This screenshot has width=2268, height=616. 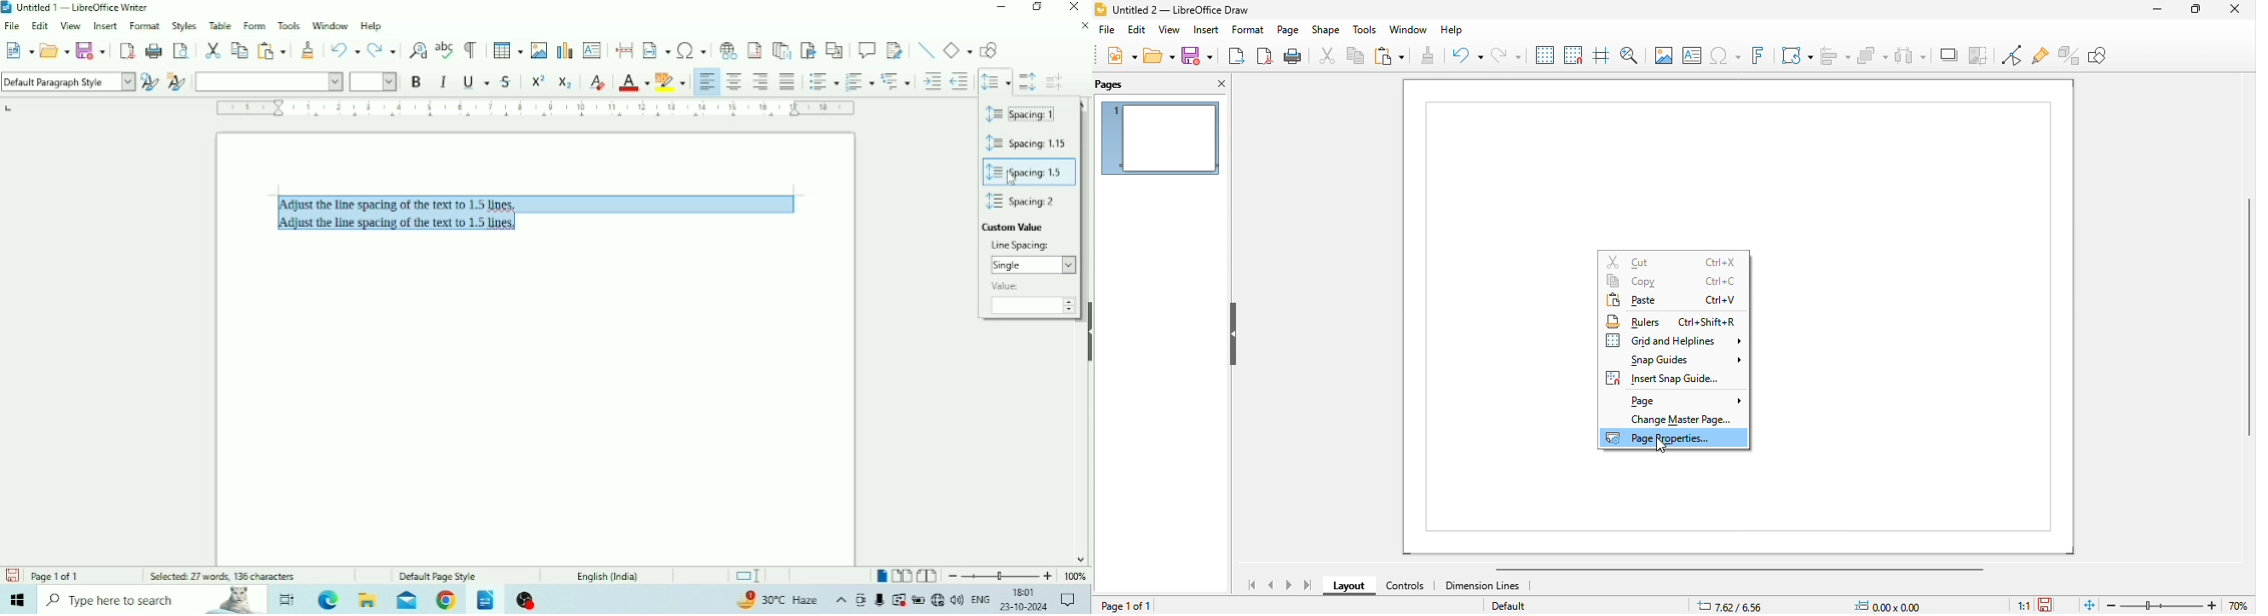 What do you see at coordinates (1673, 320) in the screenshot?
I see `rulers` at bounding box center [1673, 320].